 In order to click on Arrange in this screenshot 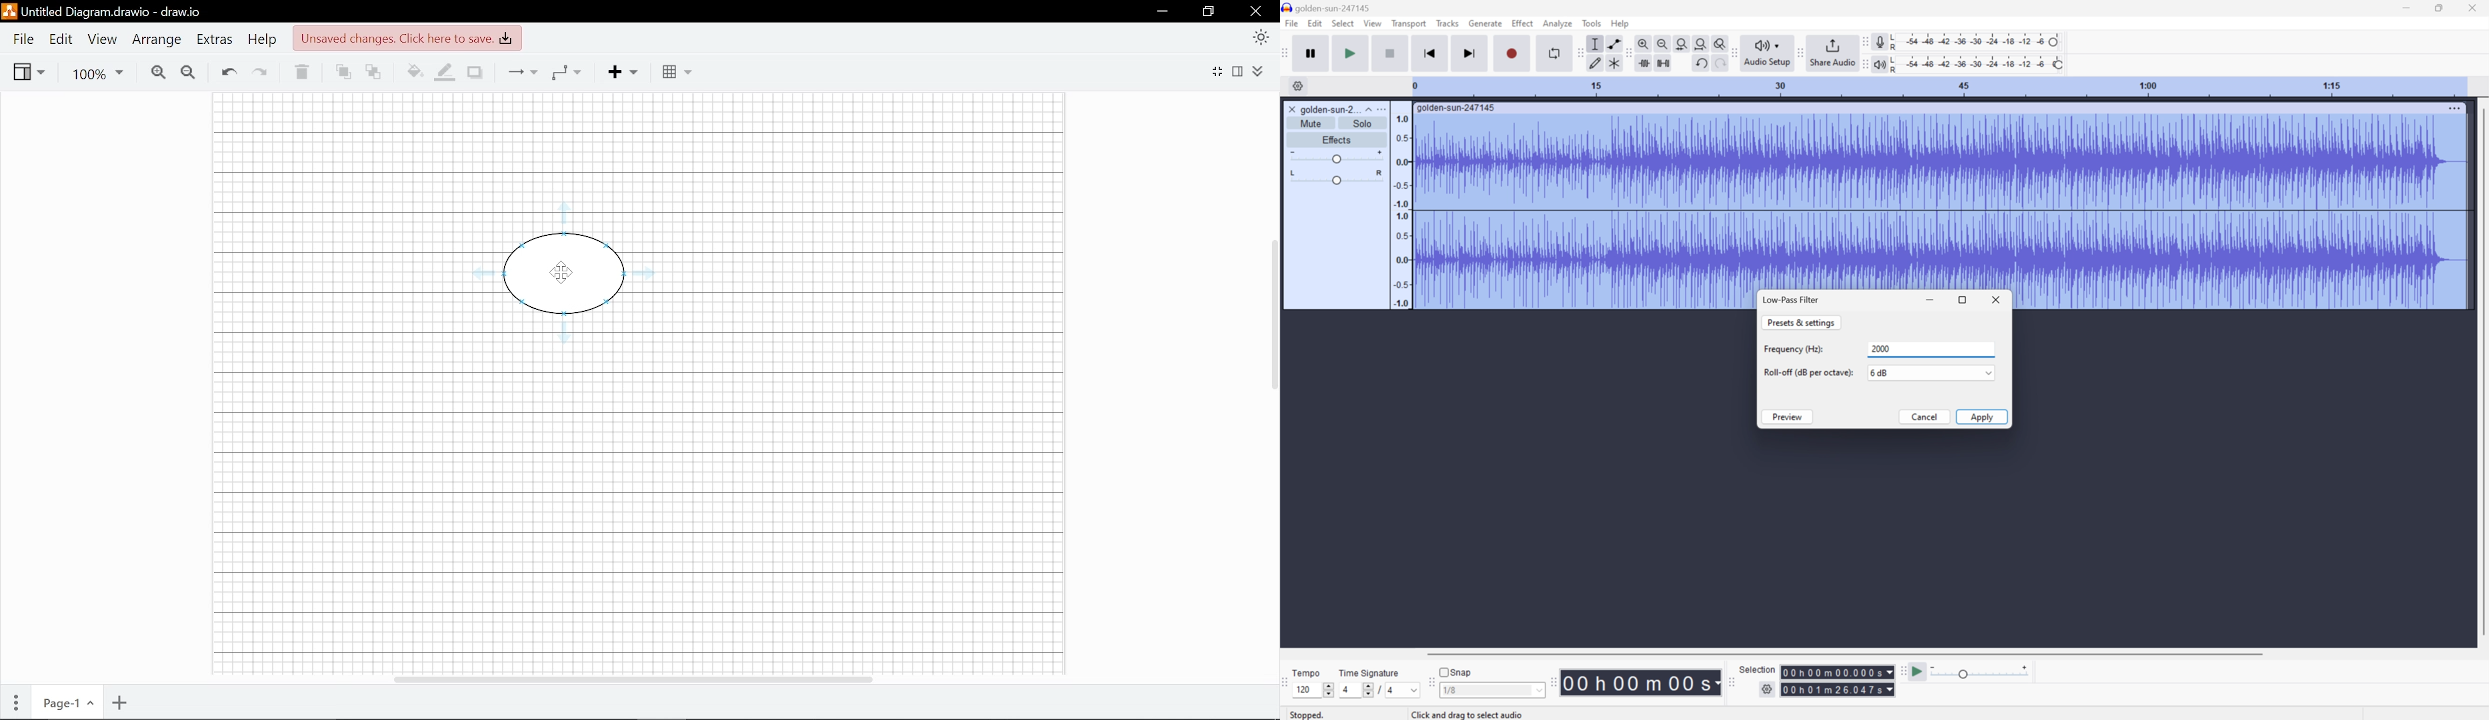, I will do `click(159, 40)`.